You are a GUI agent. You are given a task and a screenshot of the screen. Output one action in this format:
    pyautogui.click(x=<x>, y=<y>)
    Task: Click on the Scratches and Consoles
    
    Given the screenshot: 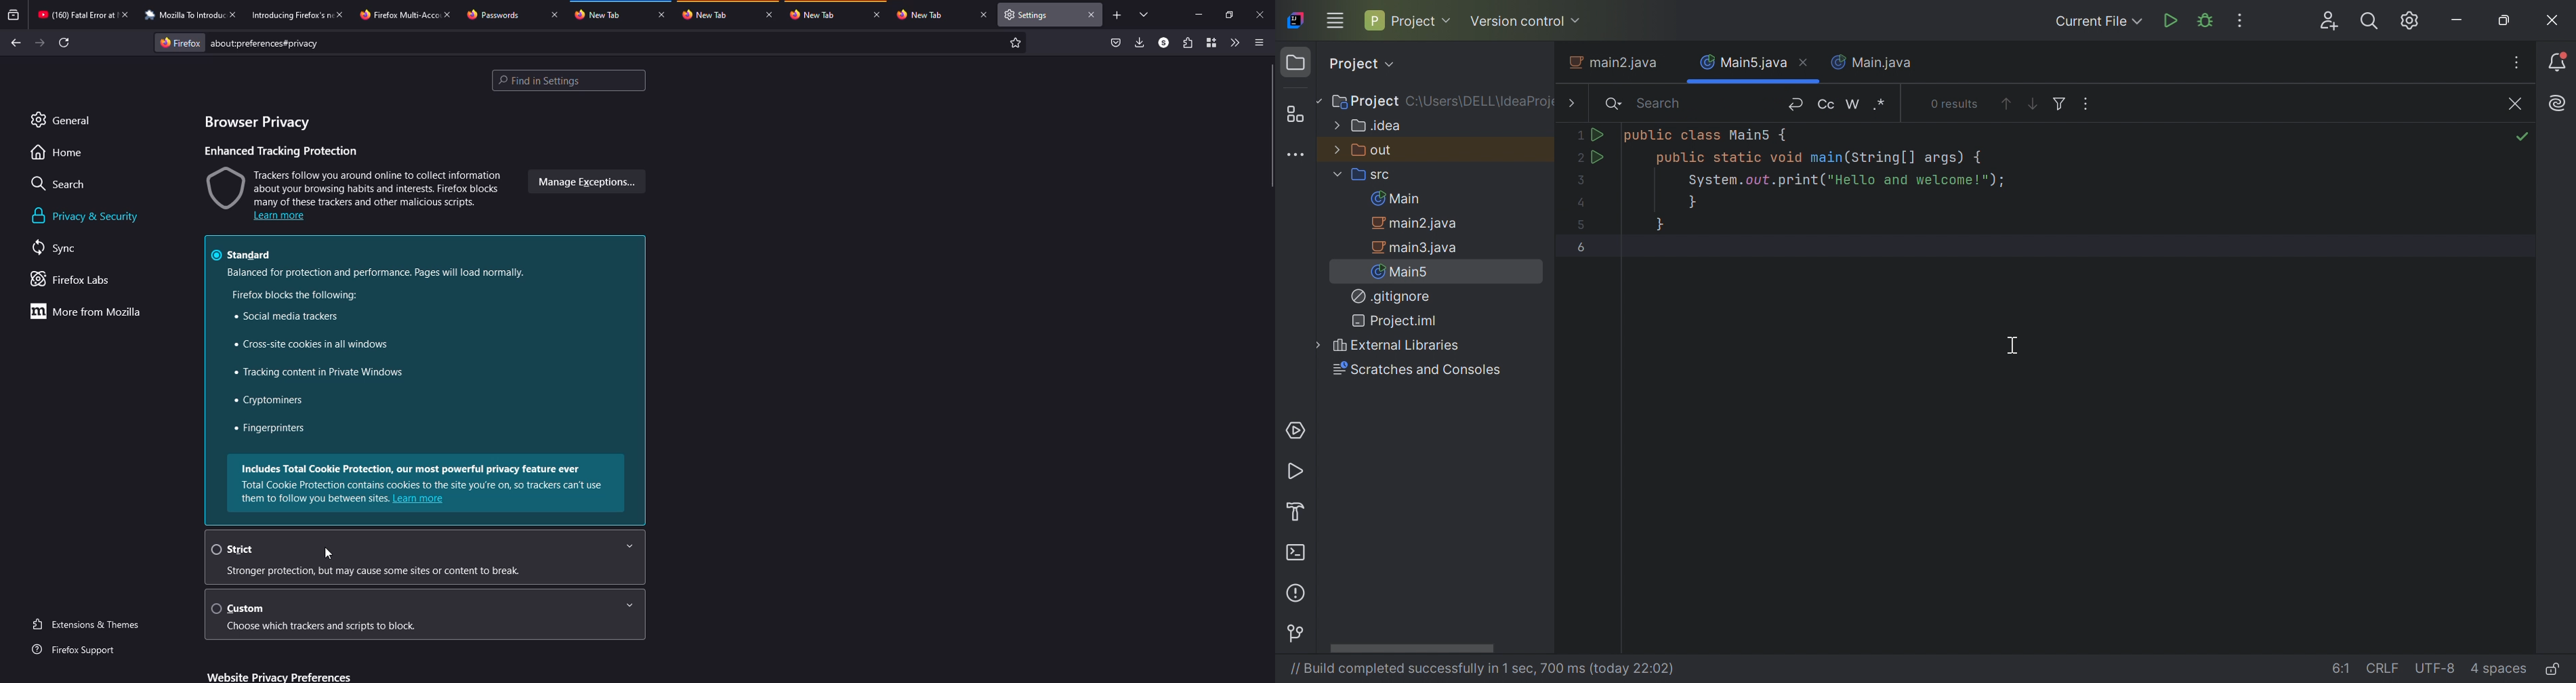 What is the action you would take?
    pyautogui.click(x=1416, y=371)
    